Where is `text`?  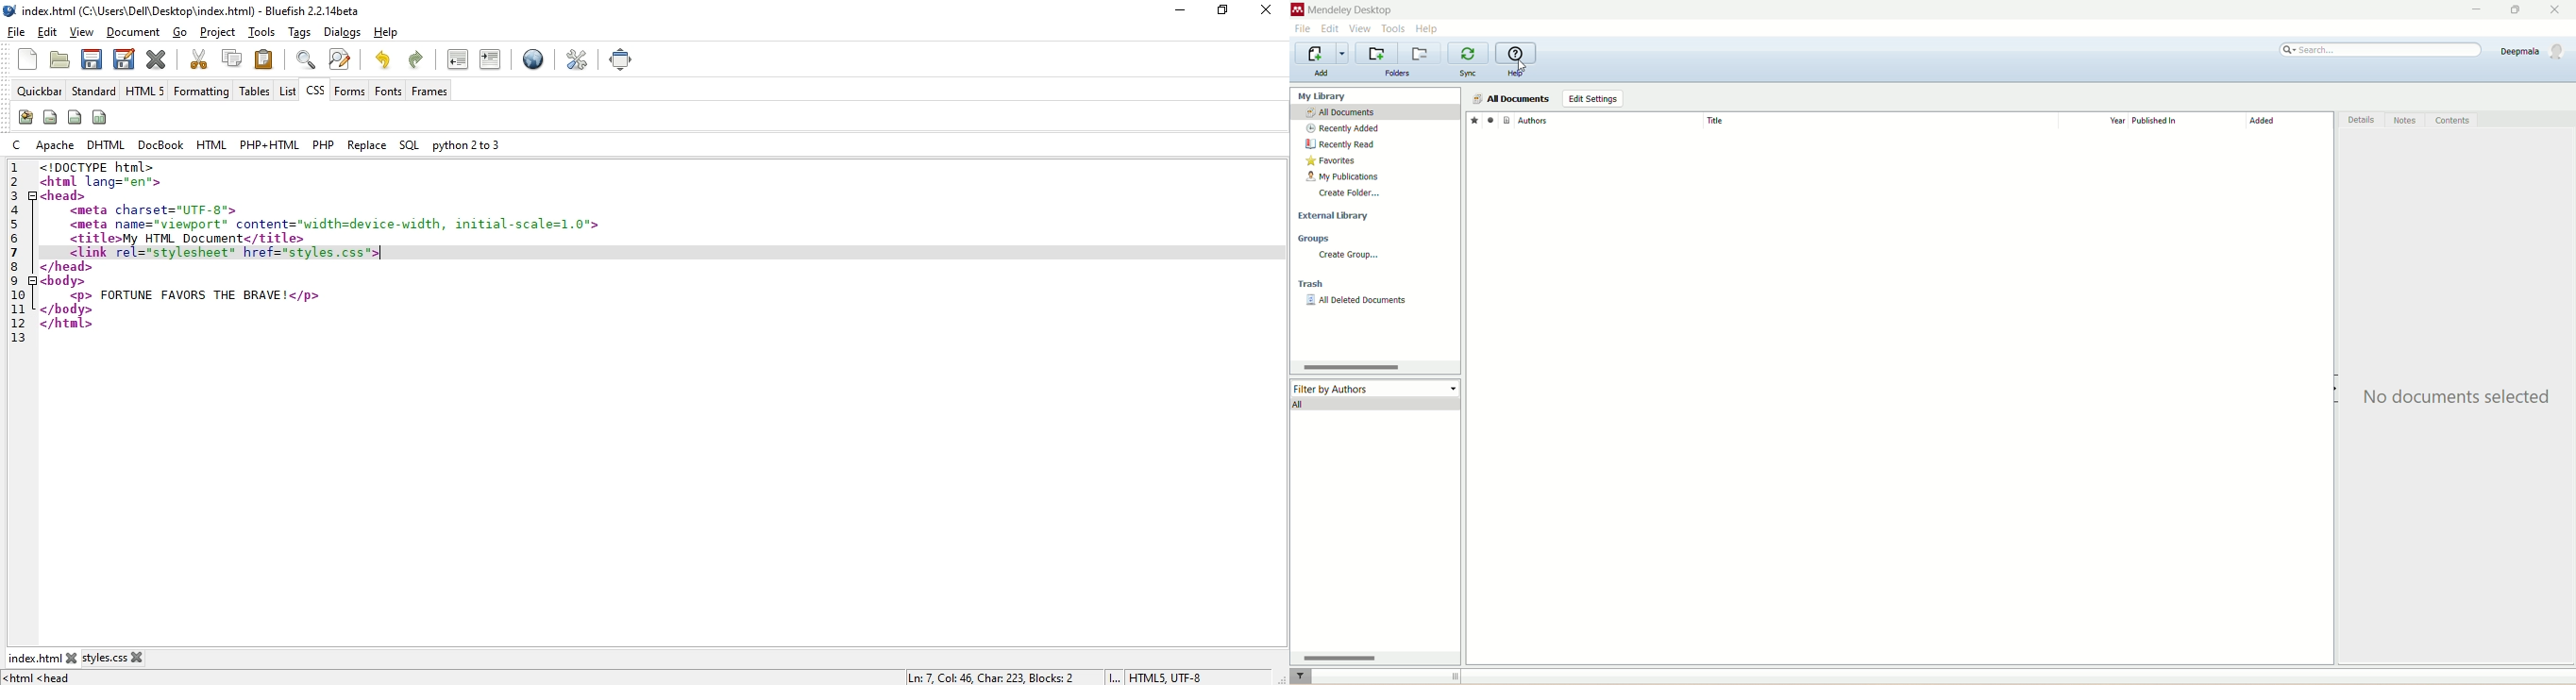
text is located at coordinates (2453, 399).